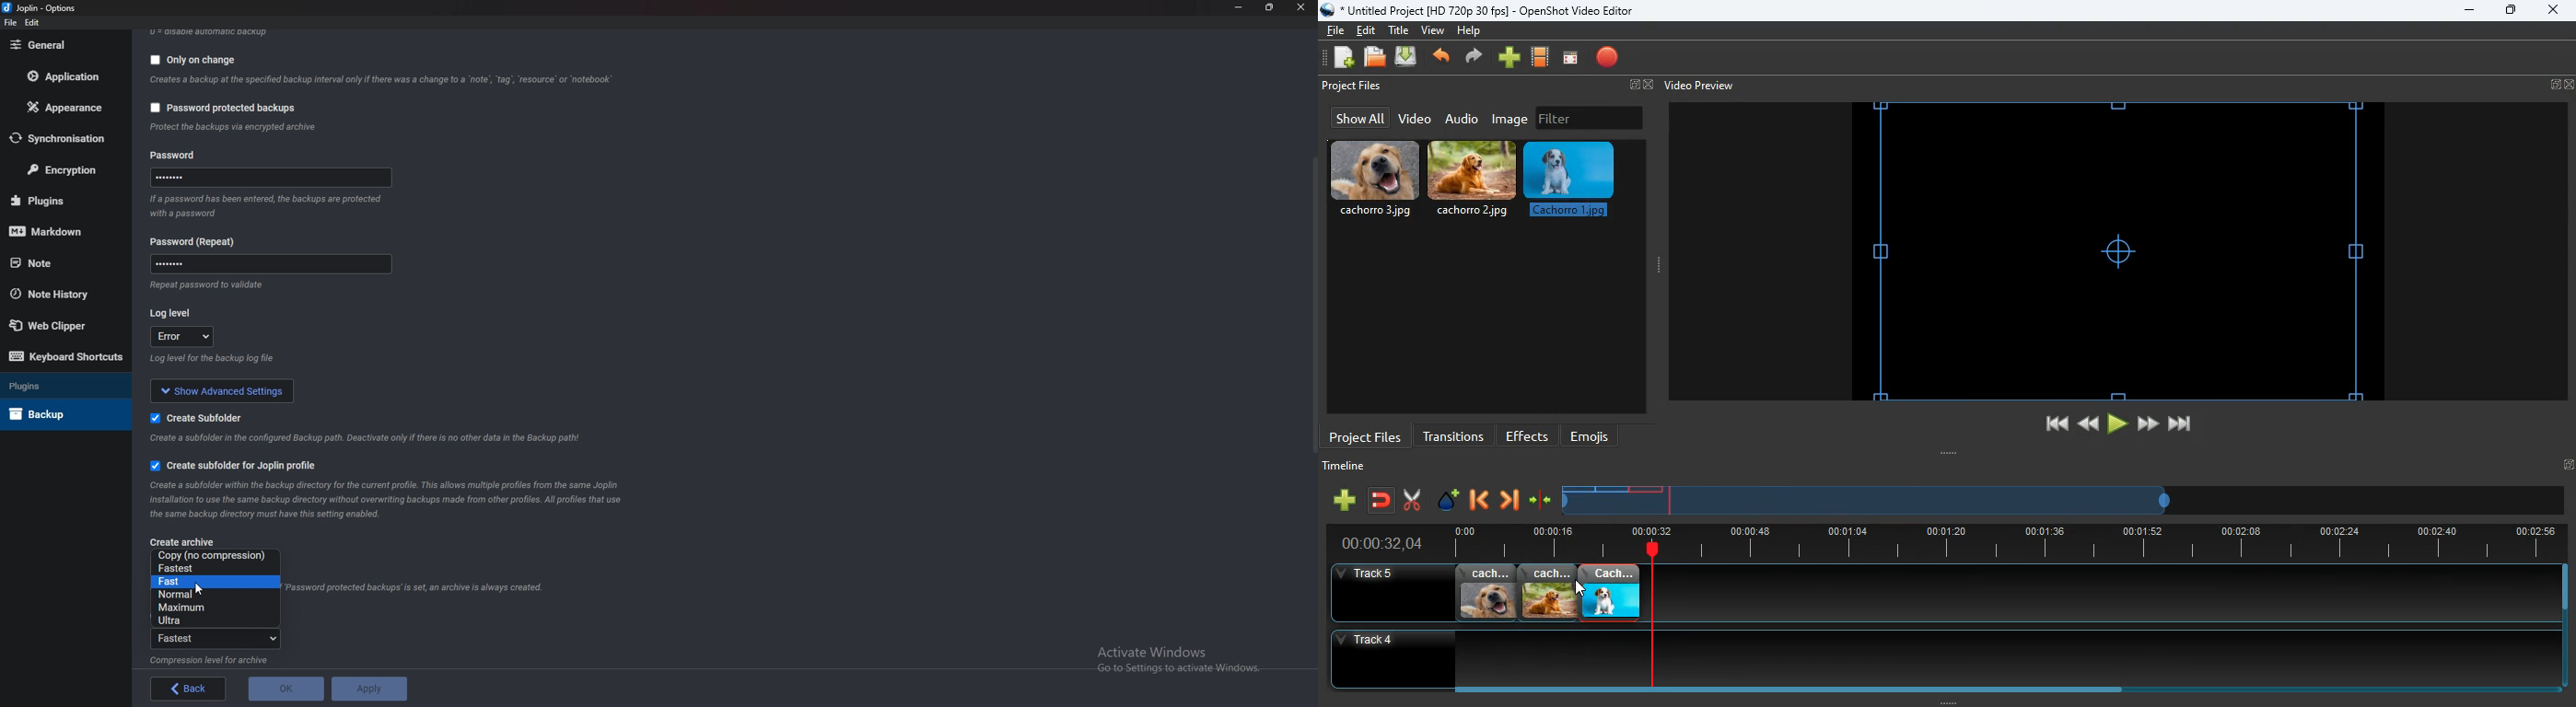 This screenshot has width=2576, height=728. Describe the element at coordinates (1414, 120) in the screenshot. I see `video` at that location.